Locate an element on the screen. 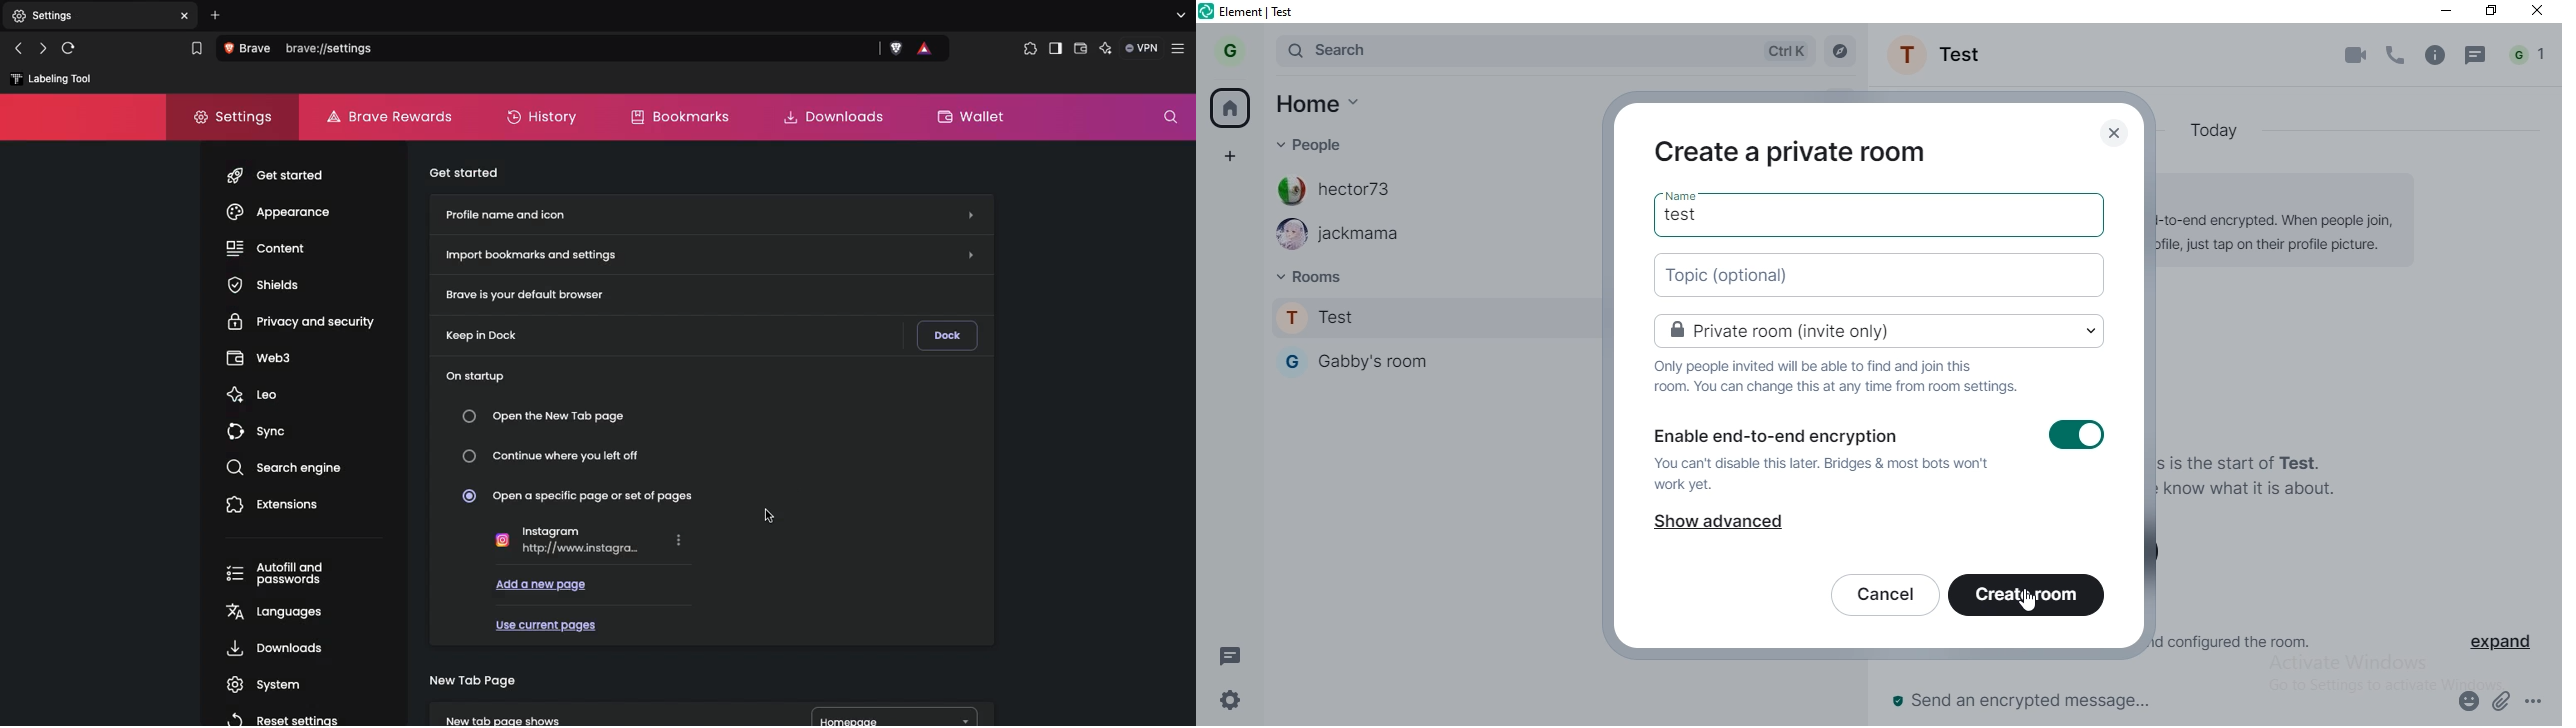 The width and height of the screenshot is (2576, 728). send an encrypted message is located at coordinates (2059, 701).